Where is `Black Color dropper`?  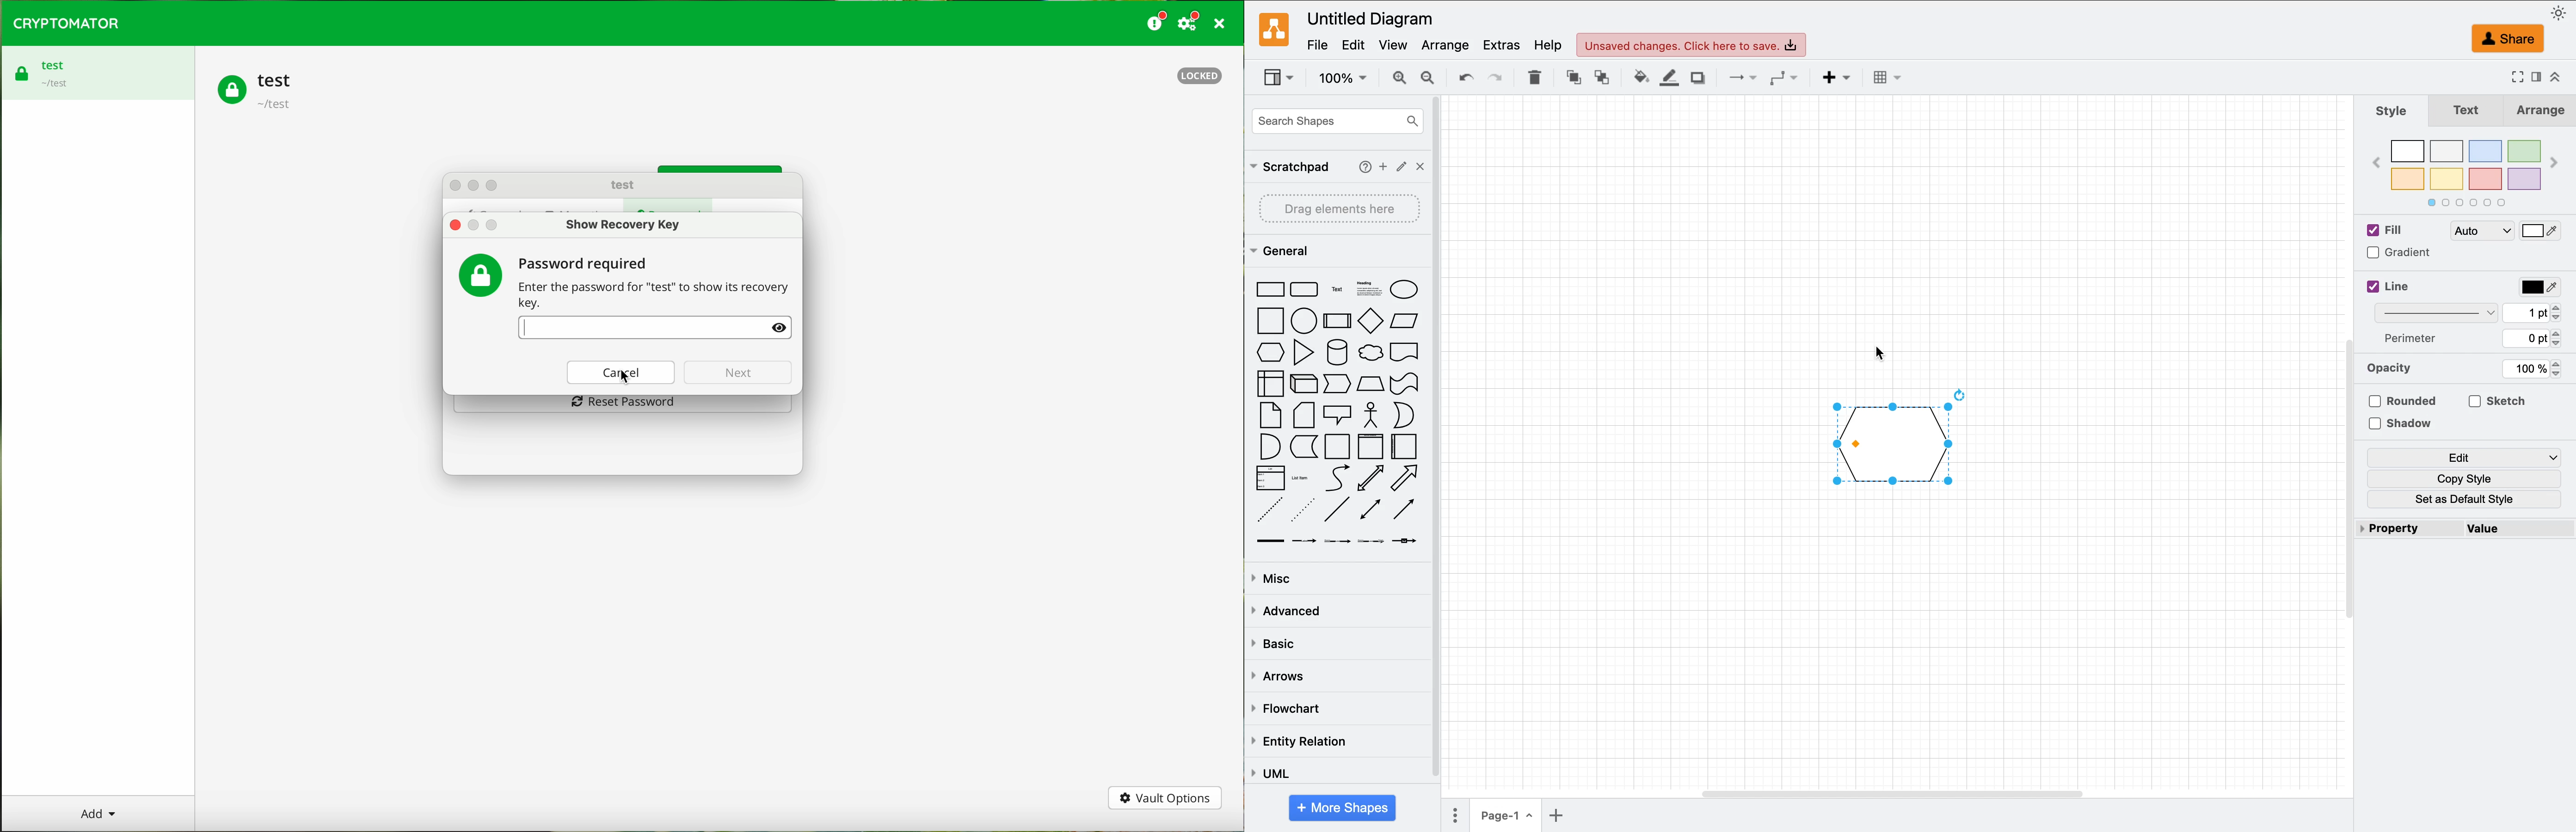 Black Color dropper is located at coordinates (2537, 287).